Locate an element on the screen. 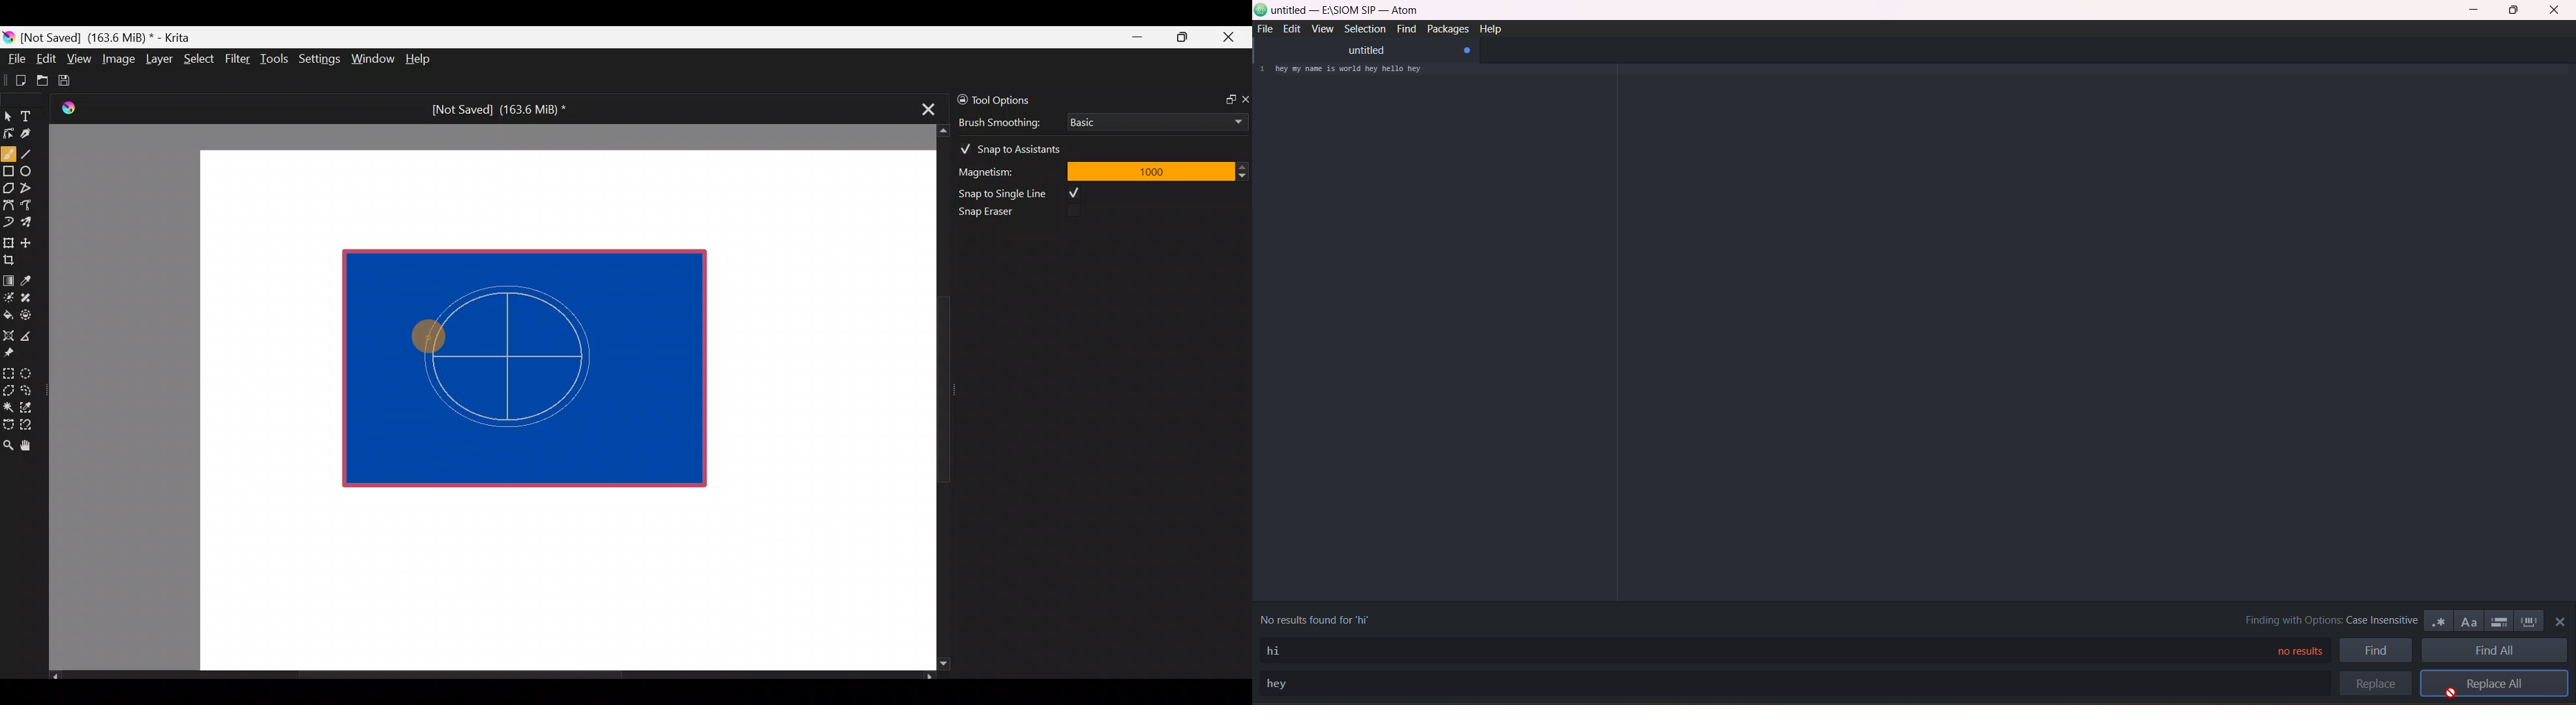 This screenshot has height=728, width=2576. find is located at coordinates (2377, 650).